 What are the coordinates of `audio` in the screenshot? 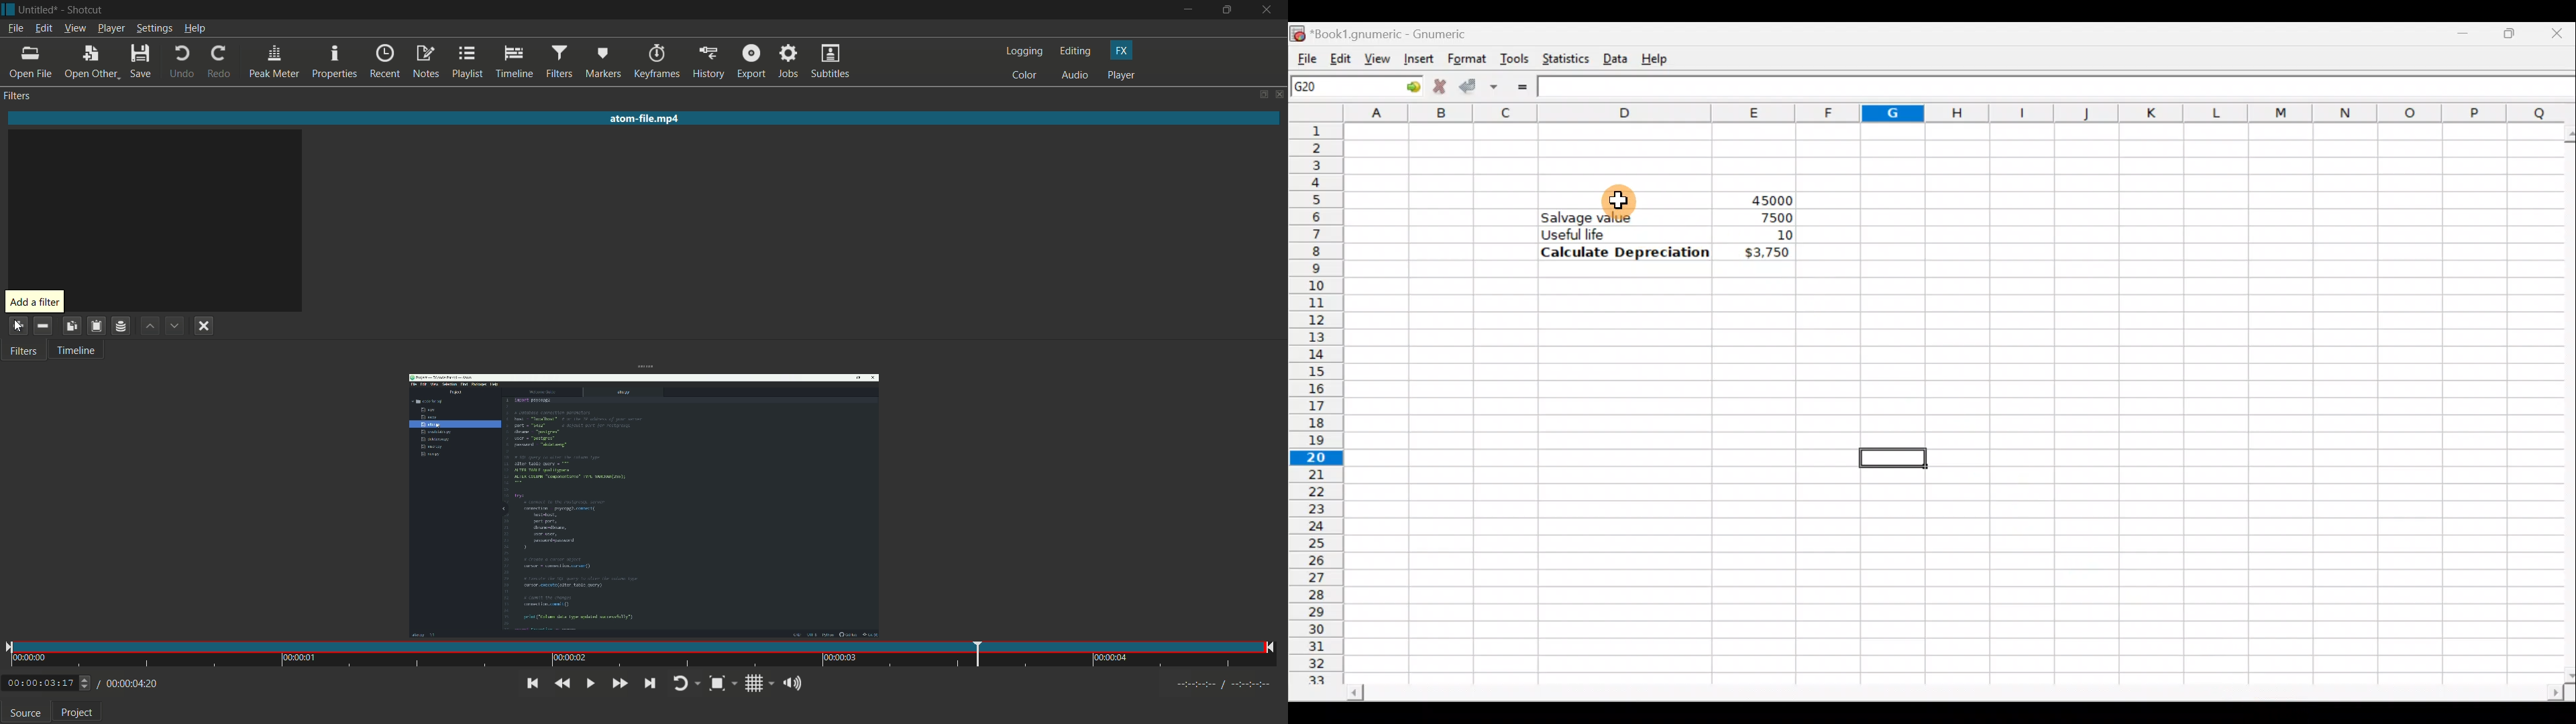 It's located at (1076, 76).